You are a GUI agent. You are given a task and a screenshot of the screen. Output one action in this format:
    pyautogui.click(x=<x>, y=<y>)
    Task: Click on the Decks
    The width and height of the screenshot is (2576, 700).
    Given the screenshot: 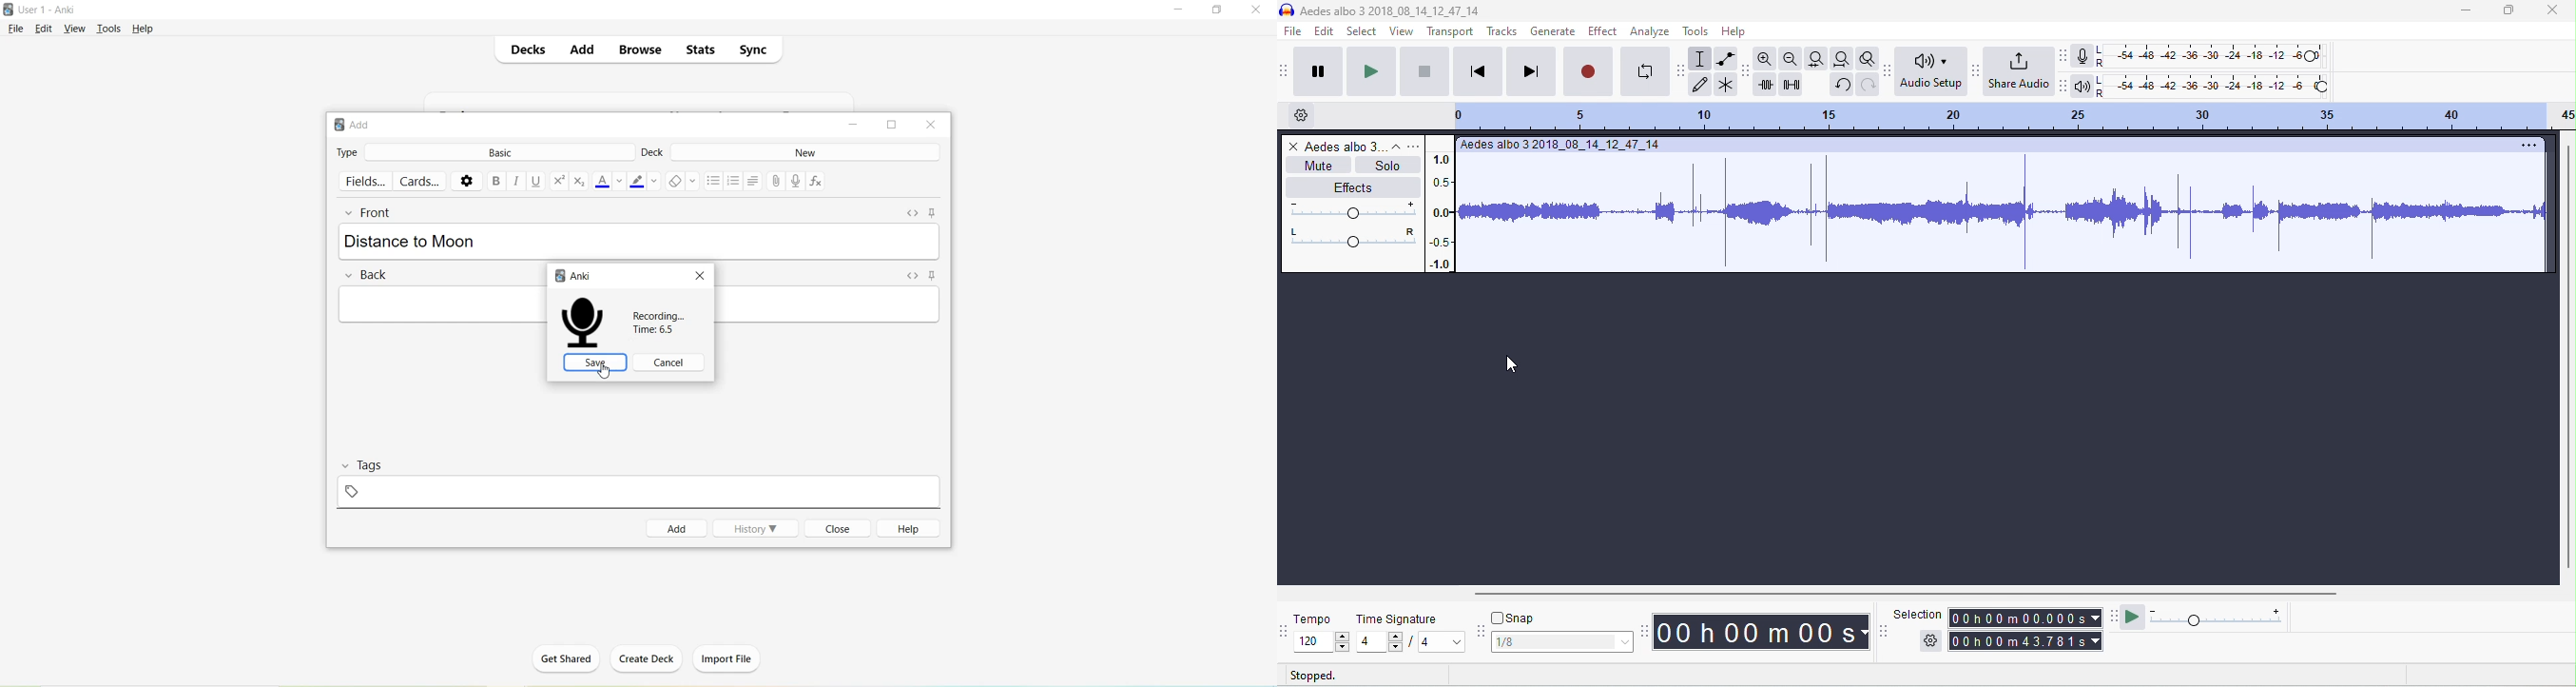 What is the action you would take?
    pyautogui.click(x=526, y=49)
    